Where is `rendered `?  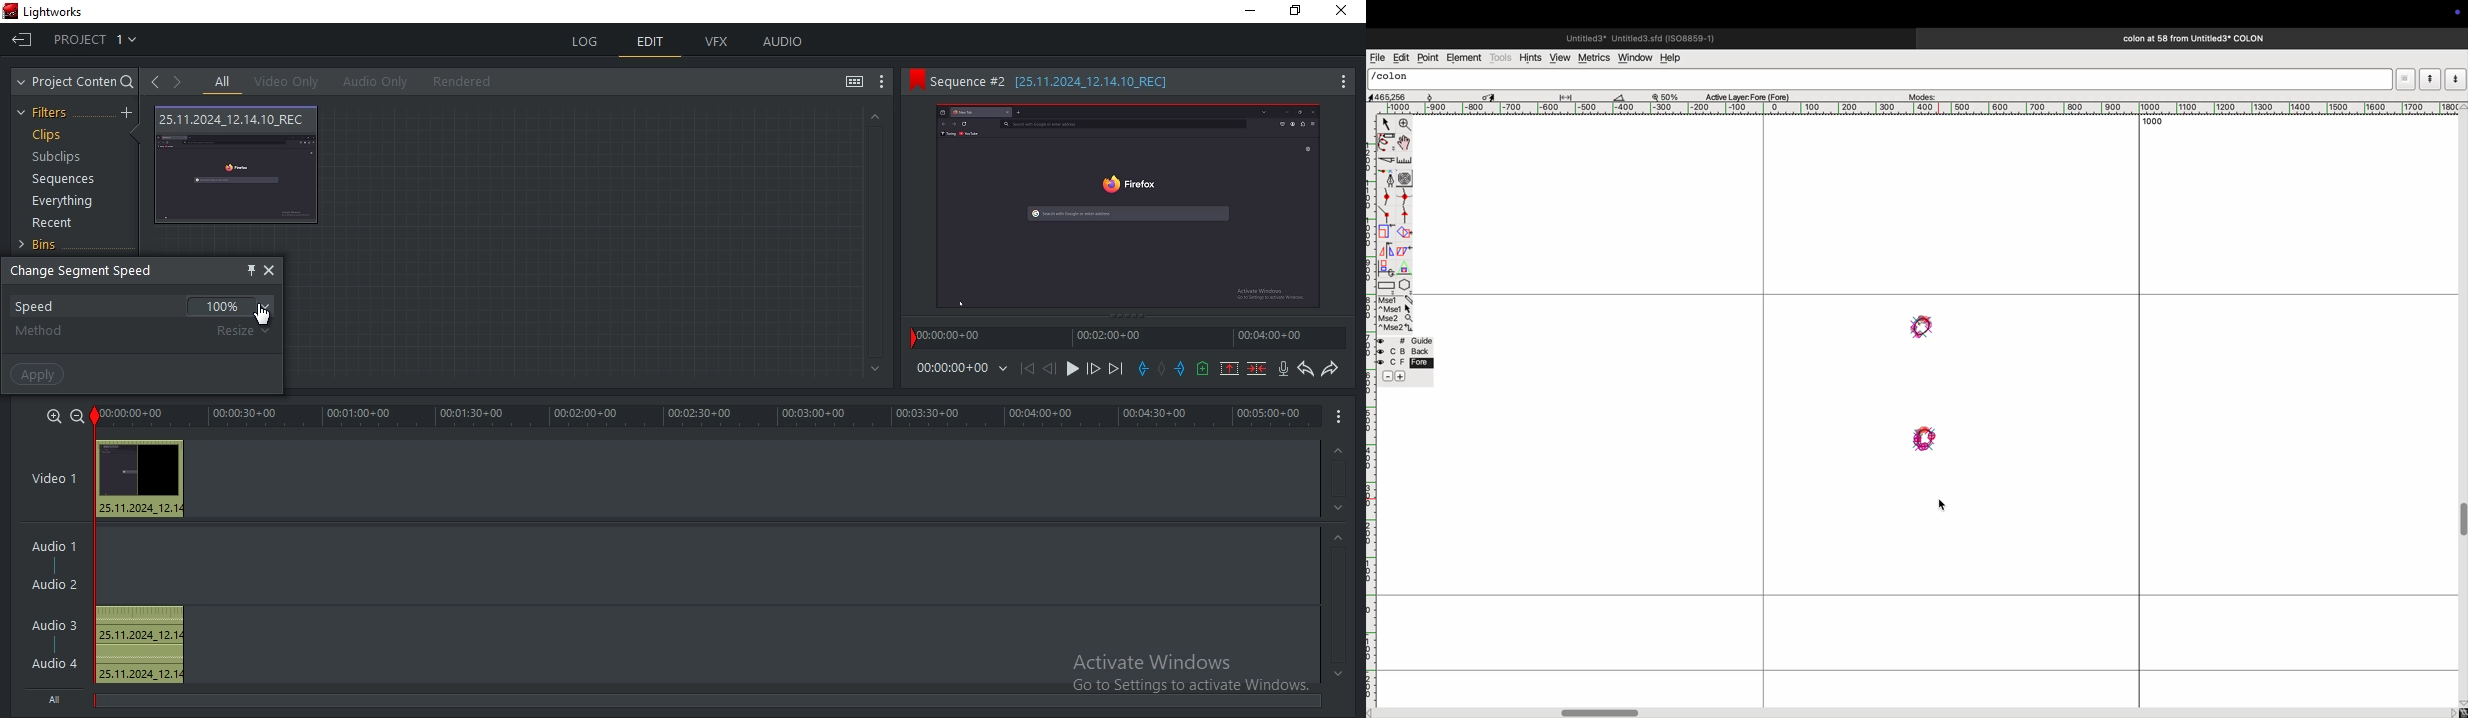
rendered  is located at coordinates (468, 82).